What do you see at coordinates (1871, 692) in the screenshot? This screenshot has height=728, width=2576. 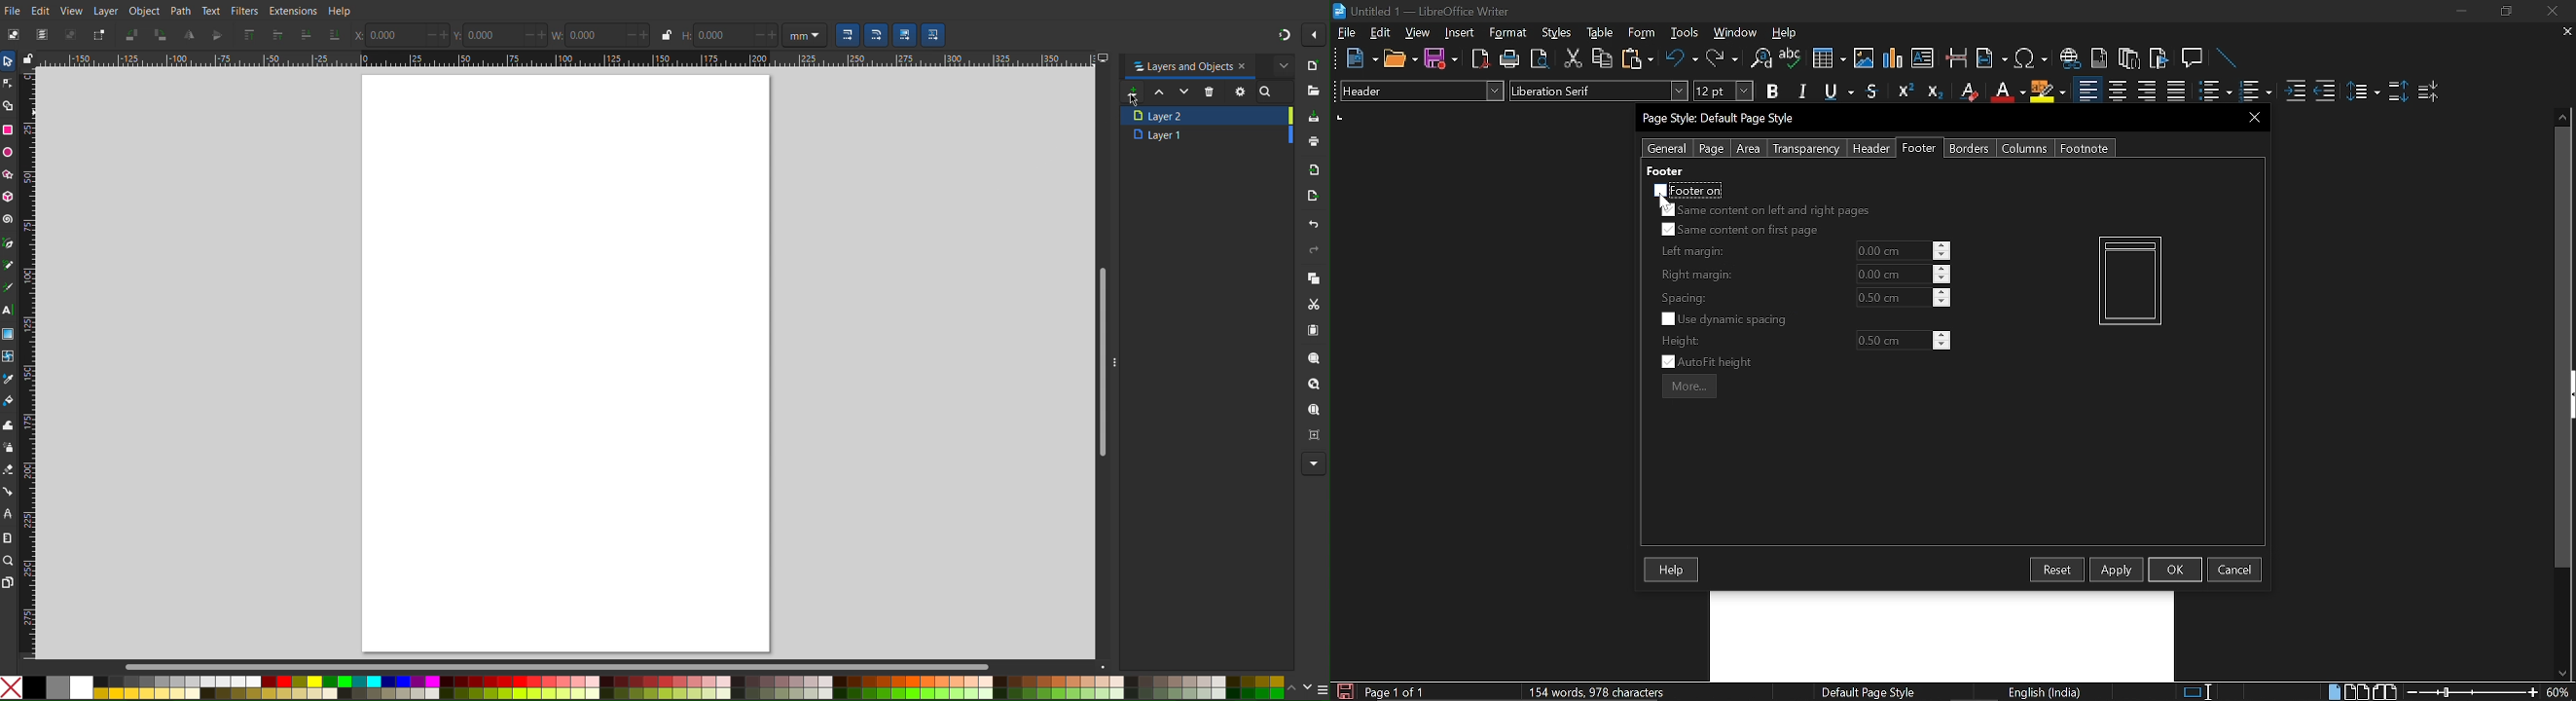 I see `page style Page style` at bounding box center [1871, 692].